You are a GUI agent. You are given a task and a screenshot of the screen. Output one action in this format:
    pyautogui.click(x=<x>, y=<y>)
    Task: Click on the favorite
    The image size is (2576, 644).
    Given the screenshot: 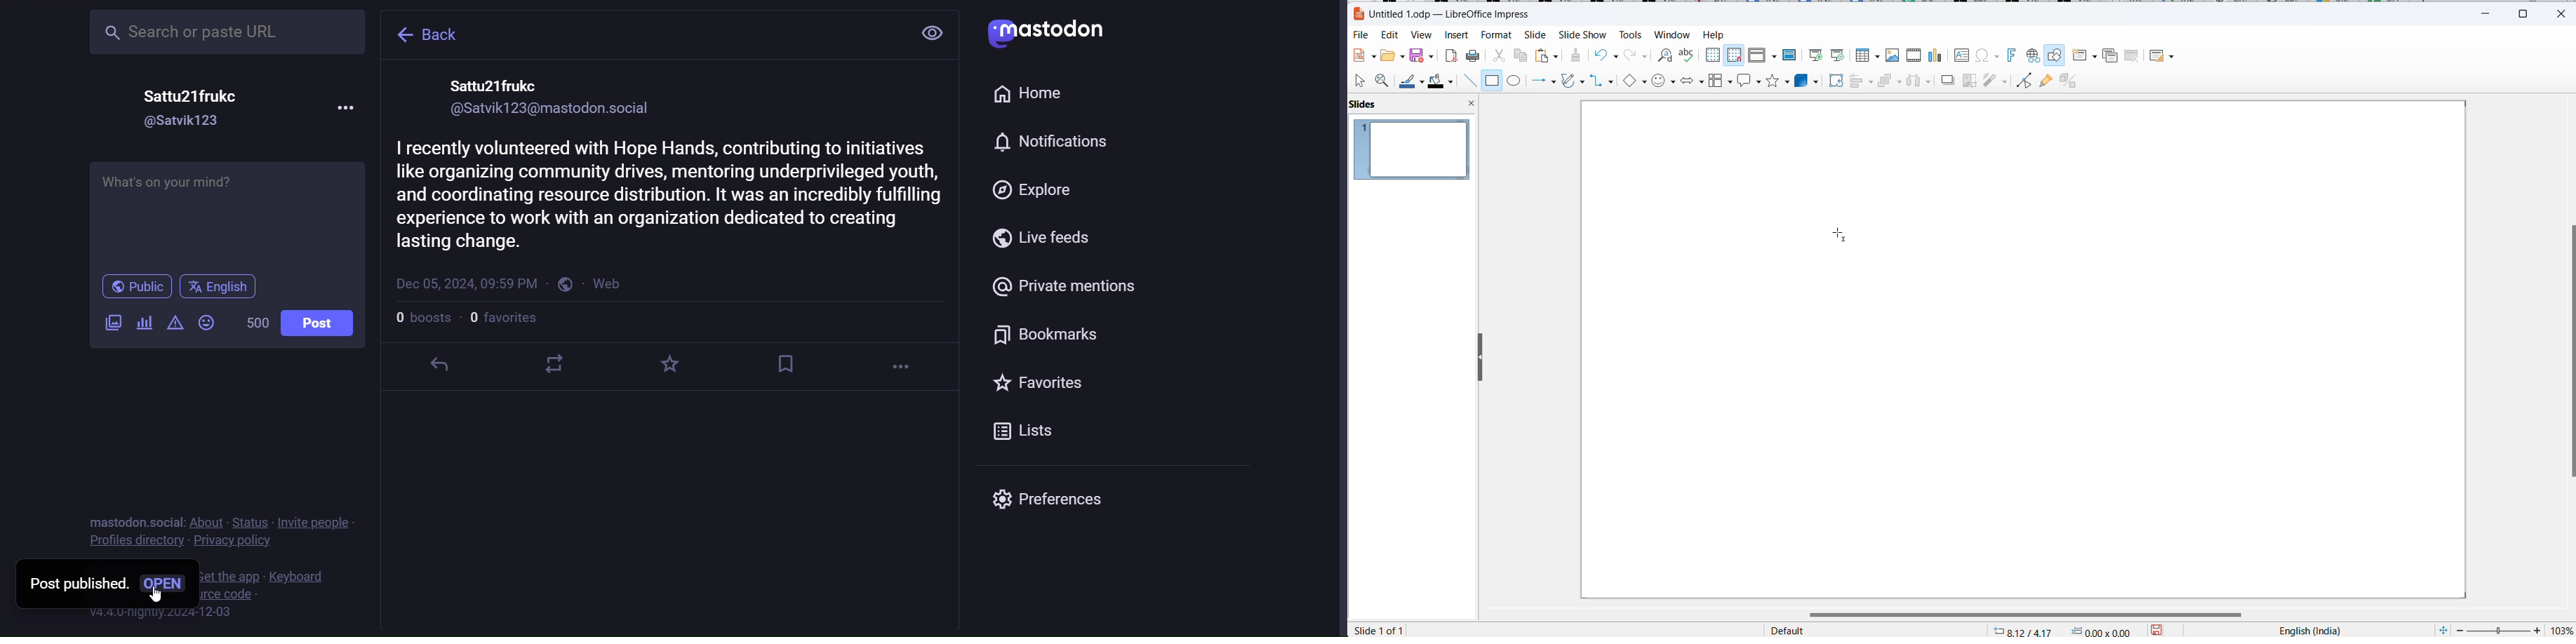 What is the action you would take?
    pyautogui.click(x=669, y=364)
    